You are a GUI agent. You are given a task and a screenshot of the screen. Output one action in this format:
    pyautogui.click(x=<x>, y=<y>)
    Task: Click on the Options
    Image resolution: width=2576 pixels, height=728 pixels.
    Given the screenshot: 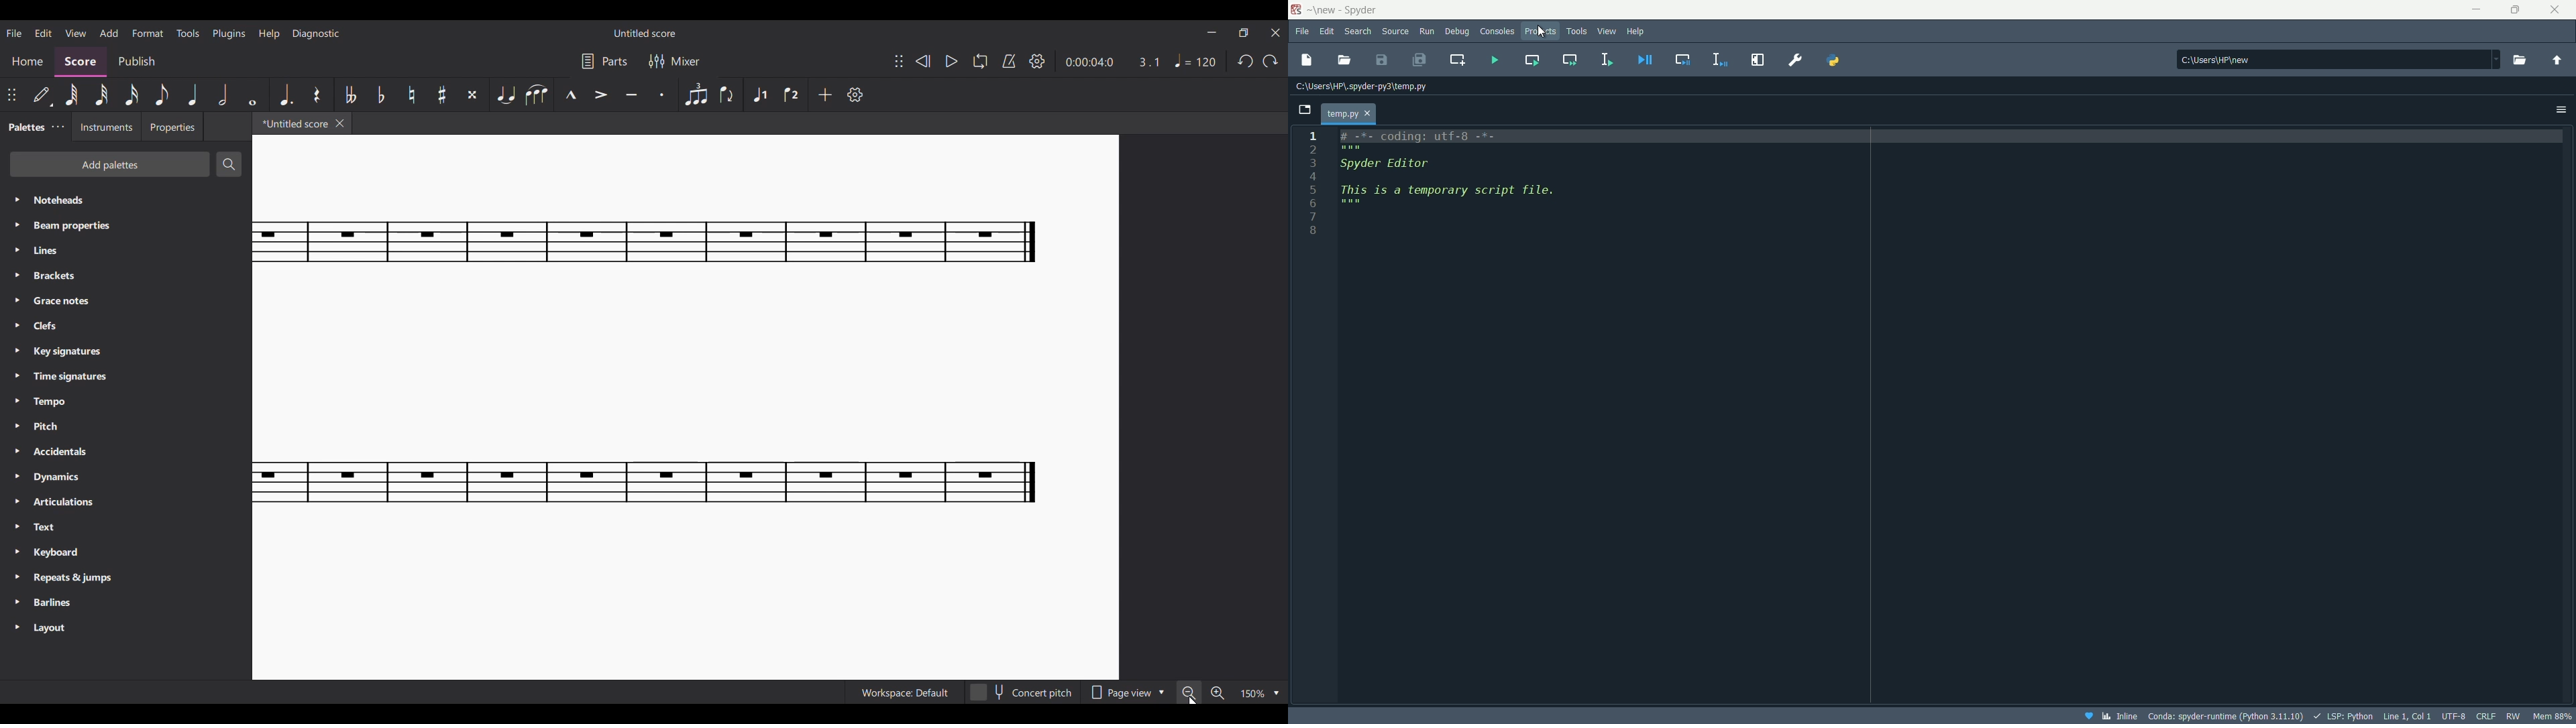 What is the action you would take?
    pyautogui.click(x=2557, y=106)
    